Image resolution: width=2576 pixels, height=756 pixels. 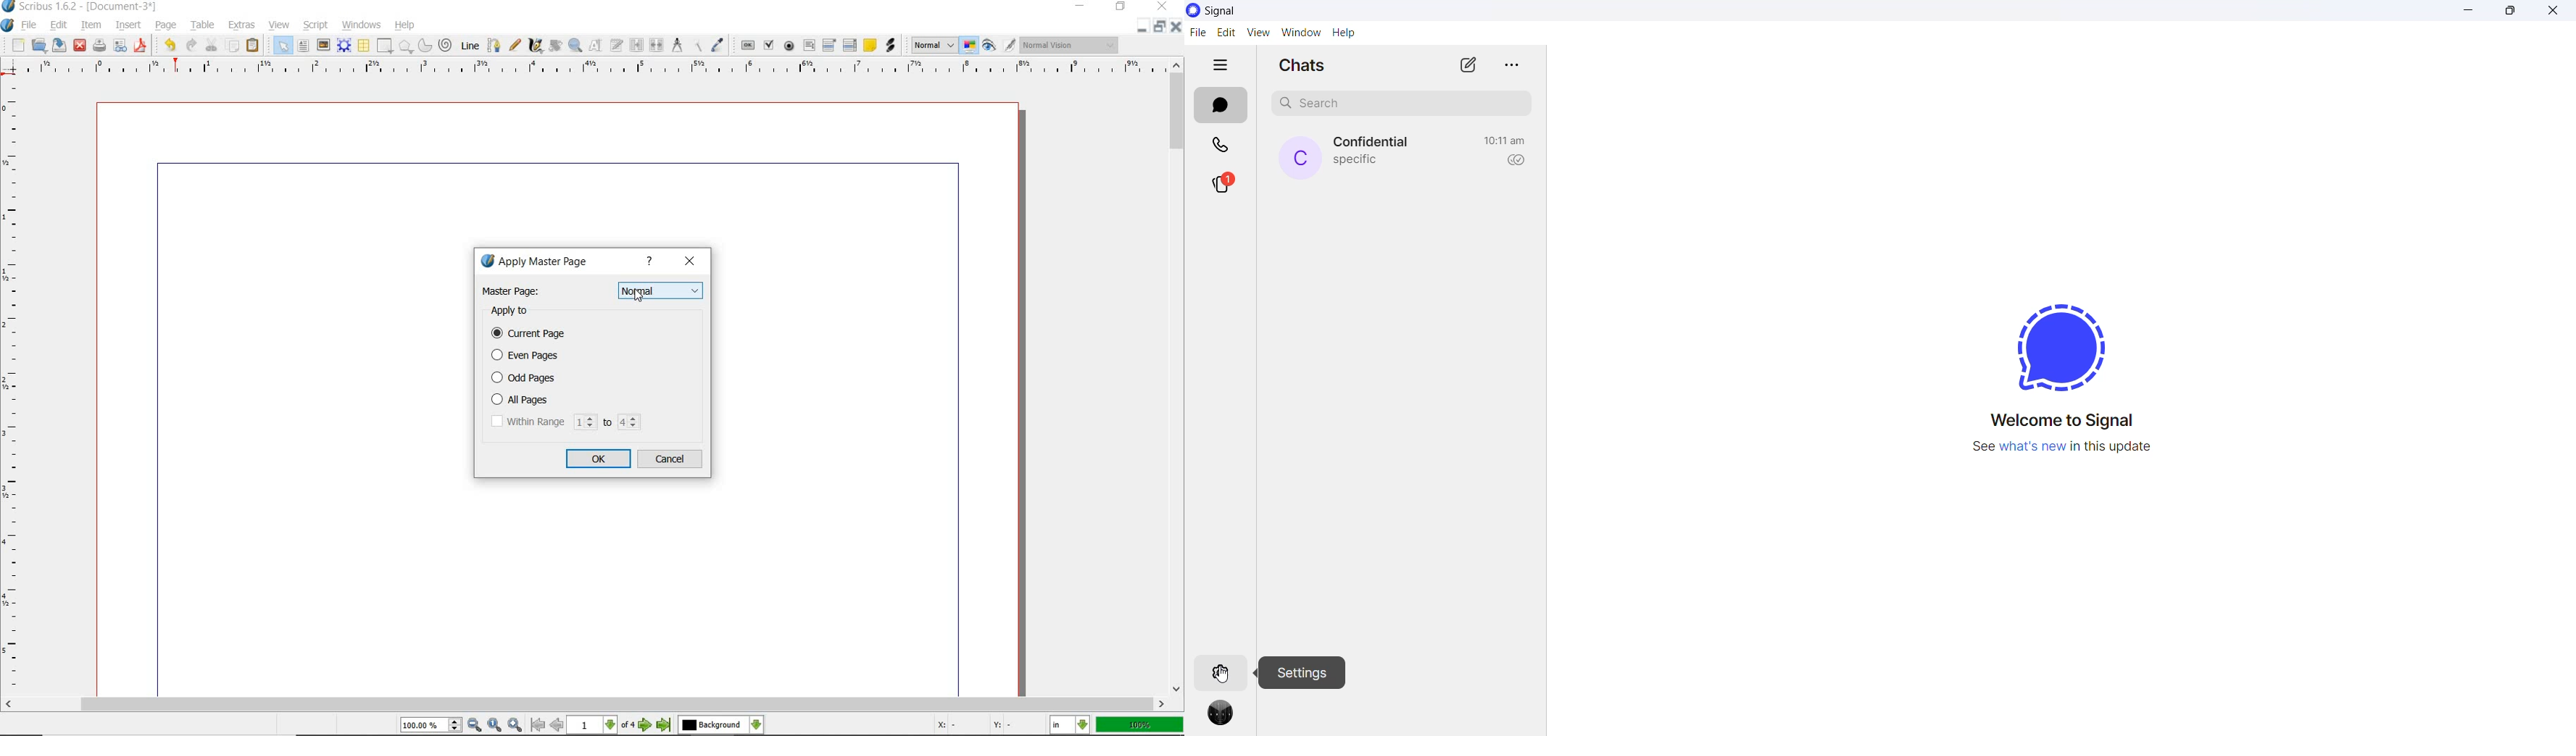 What do you see at coordinates (344, 46) in the screenshot?
I see `render frame` at bounding box center [344, 46].